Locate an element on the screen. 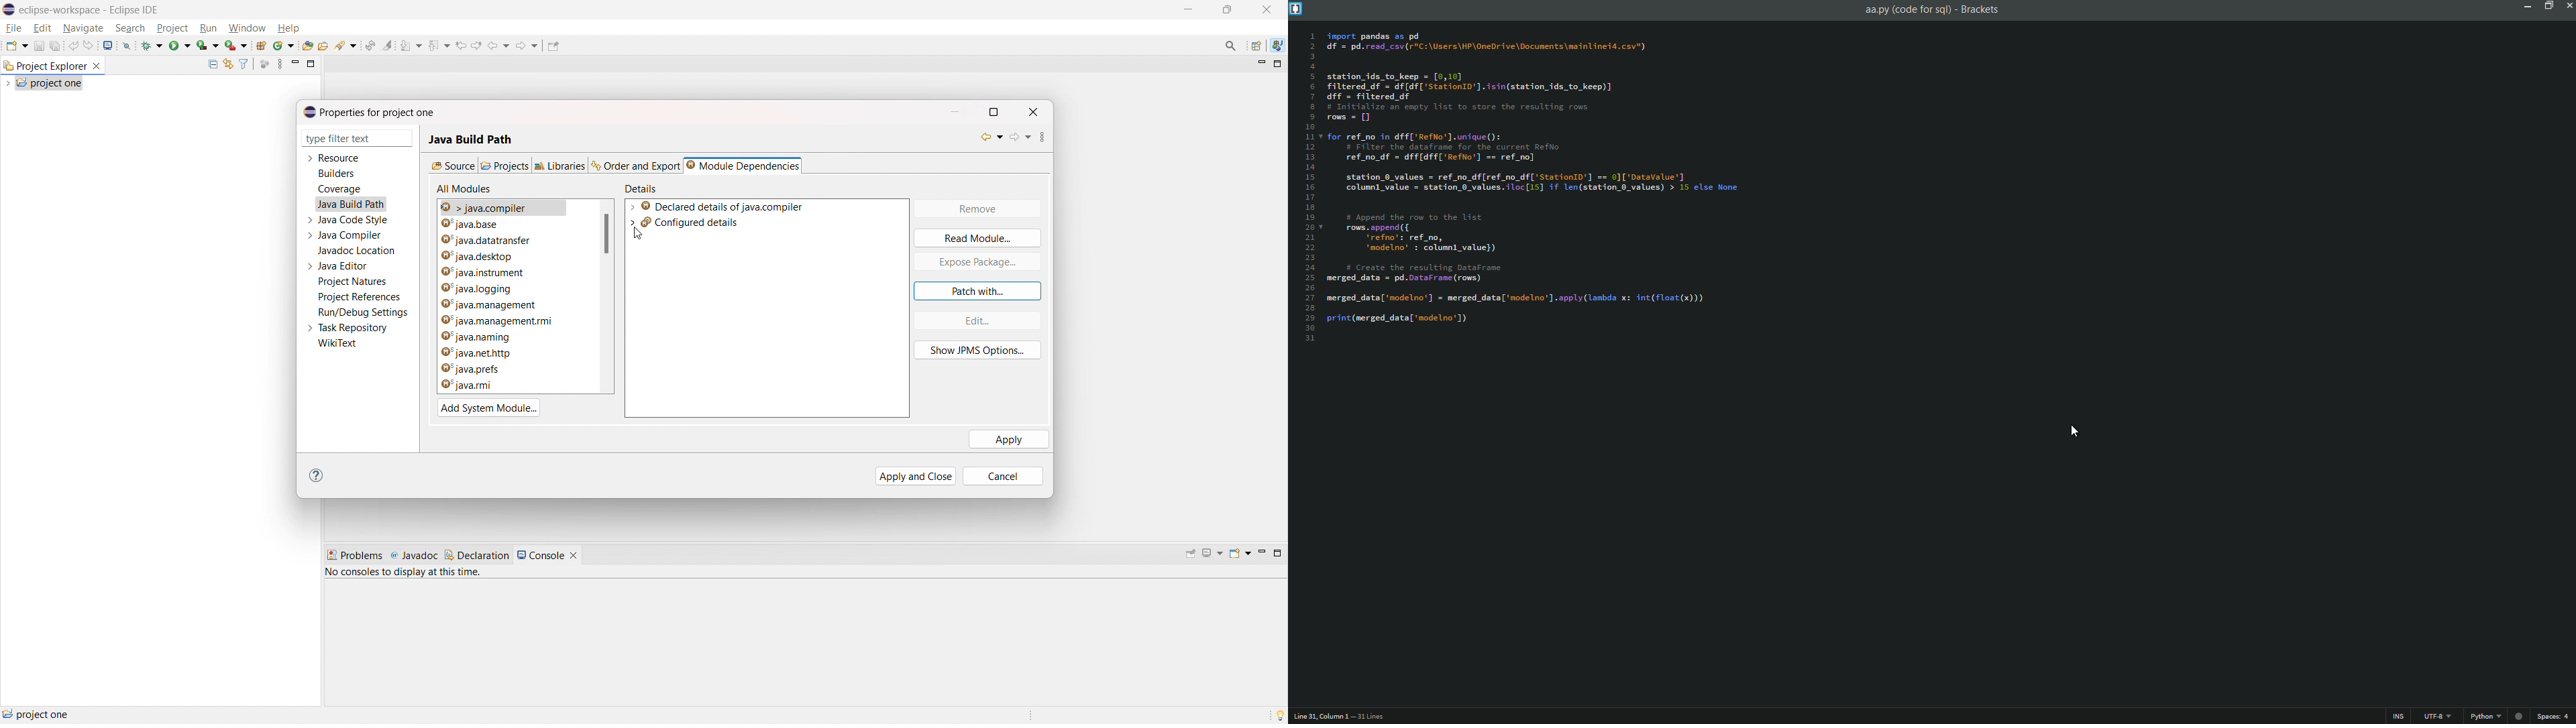 The height and width of the screenshot is (728, 2576). back is located at coordinates (987, 137).